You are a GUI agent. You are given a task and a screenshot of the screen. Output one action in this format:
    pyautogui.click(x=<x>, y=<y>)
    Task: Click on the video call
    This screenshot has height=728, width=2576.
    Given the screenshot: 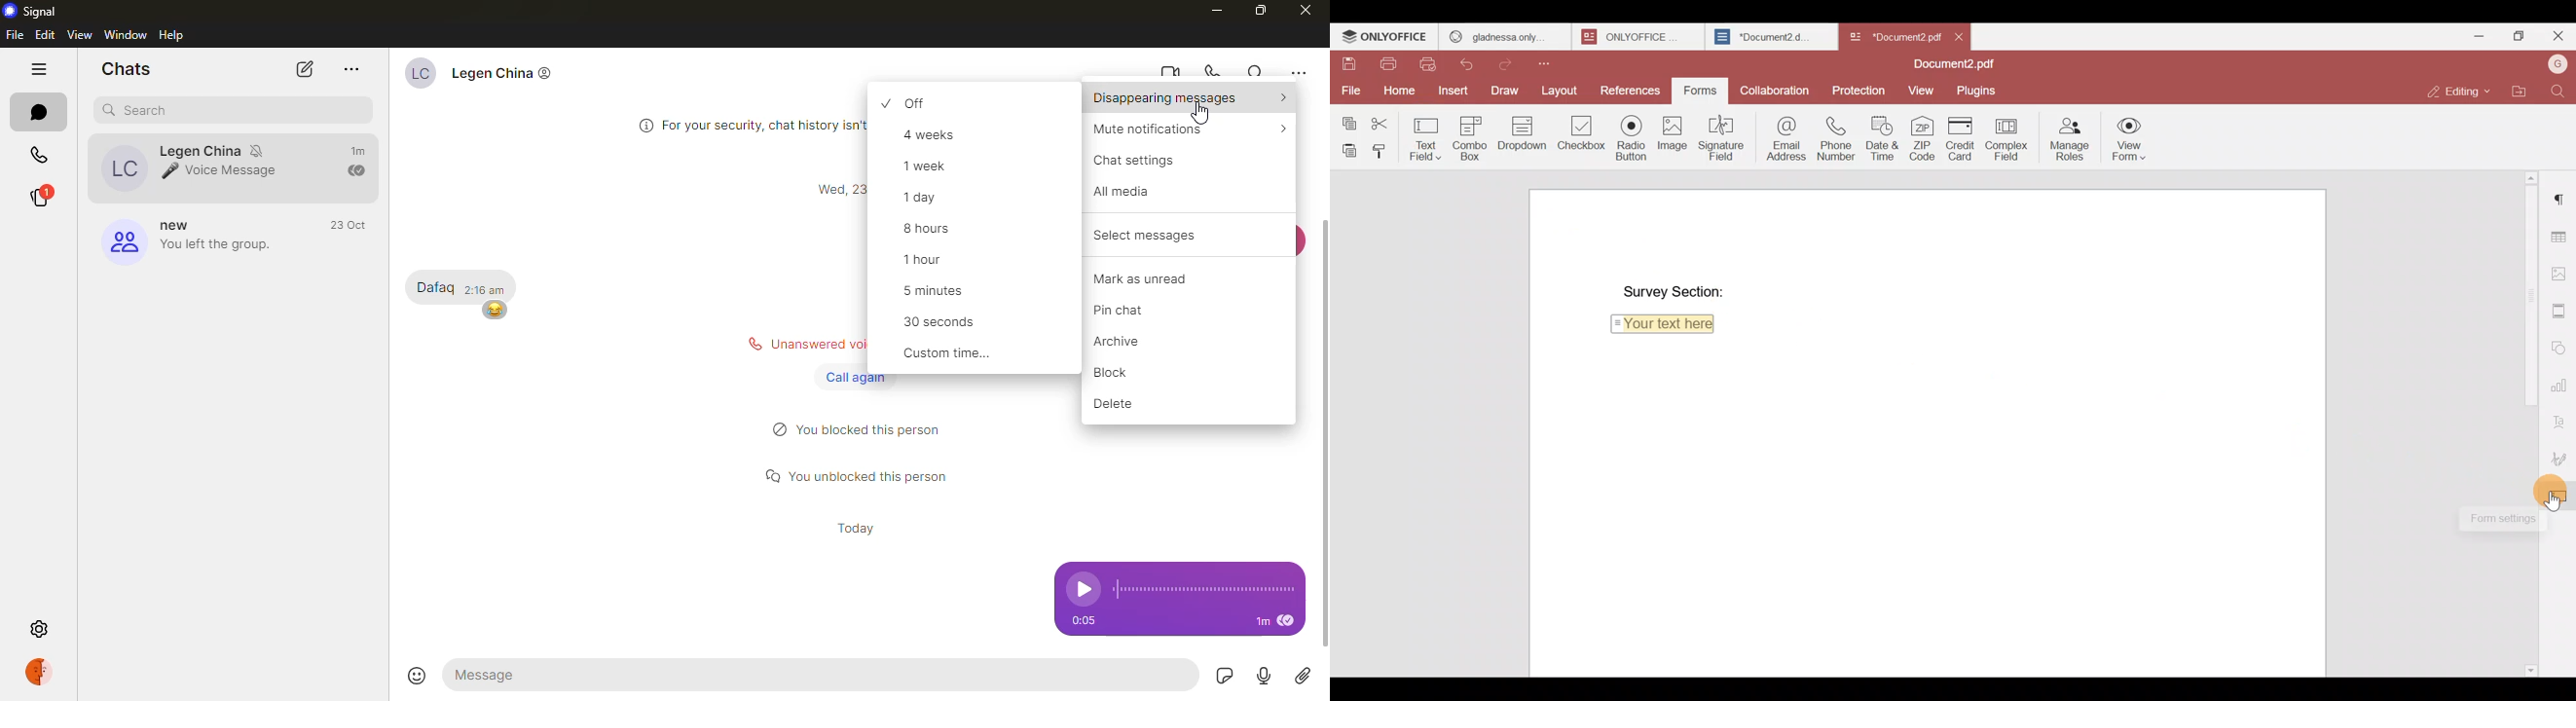 What is the action you would take?
    pyautogui.click(x=1169, y=72)
    